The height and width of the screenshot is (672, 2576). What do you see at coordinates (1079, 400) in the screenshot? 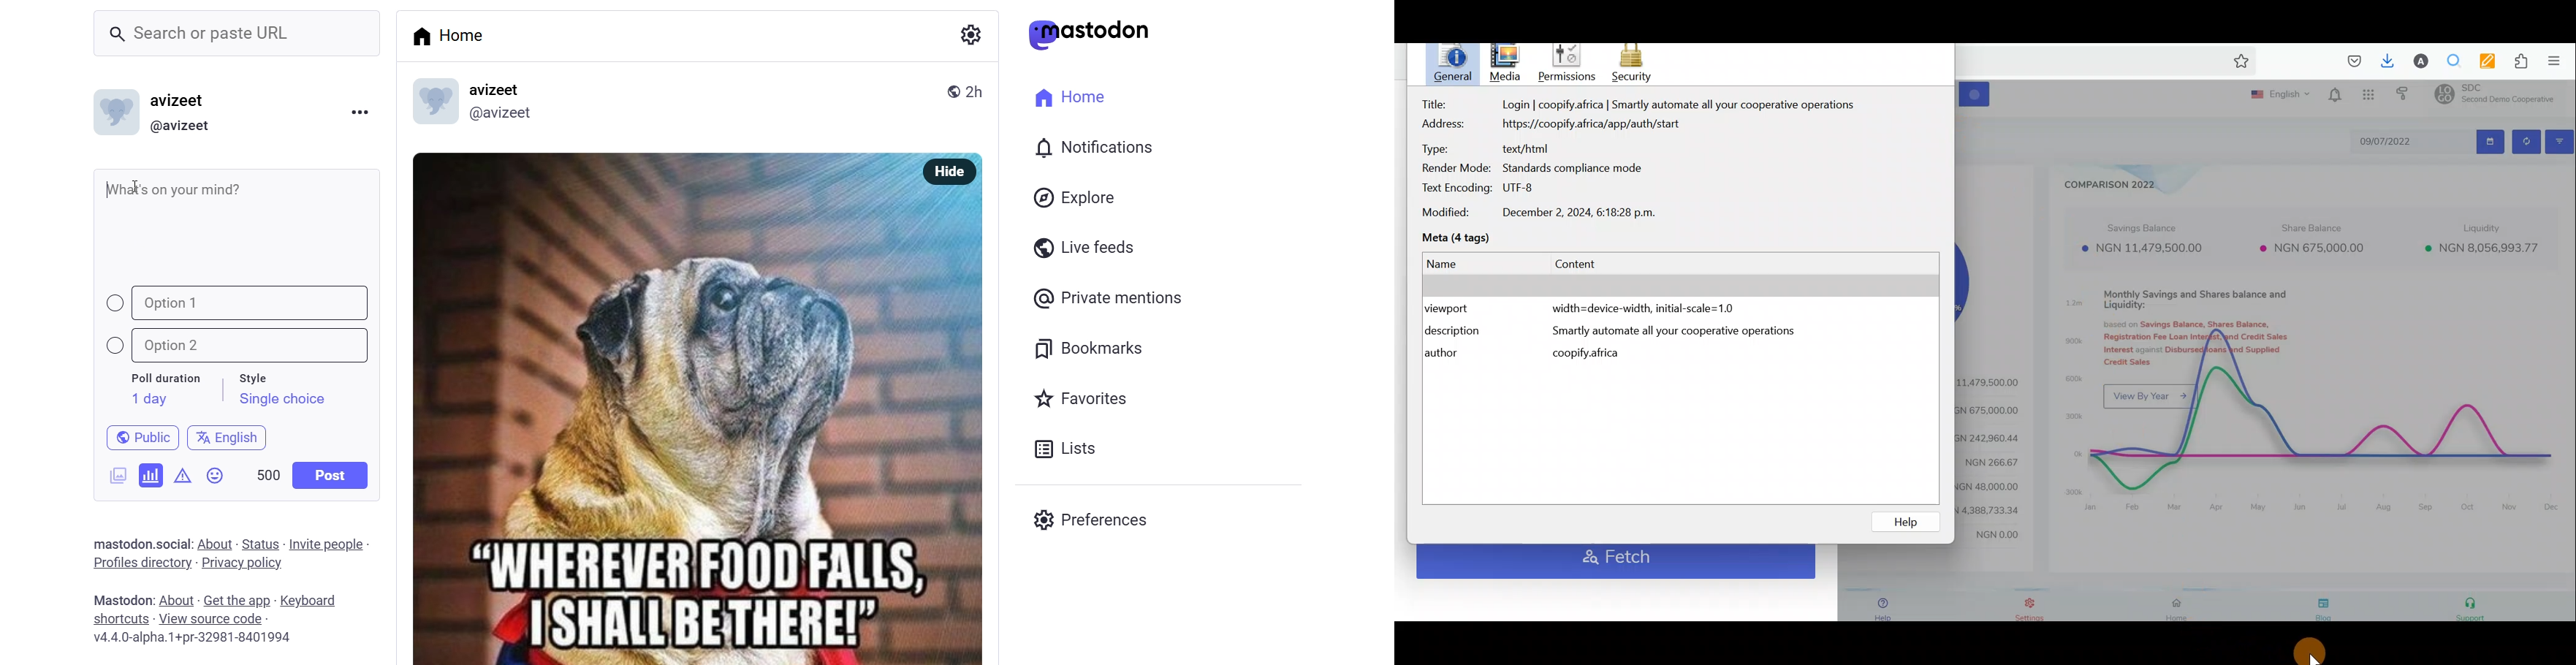
I see `favorite` at bounding box center [1079, 400].